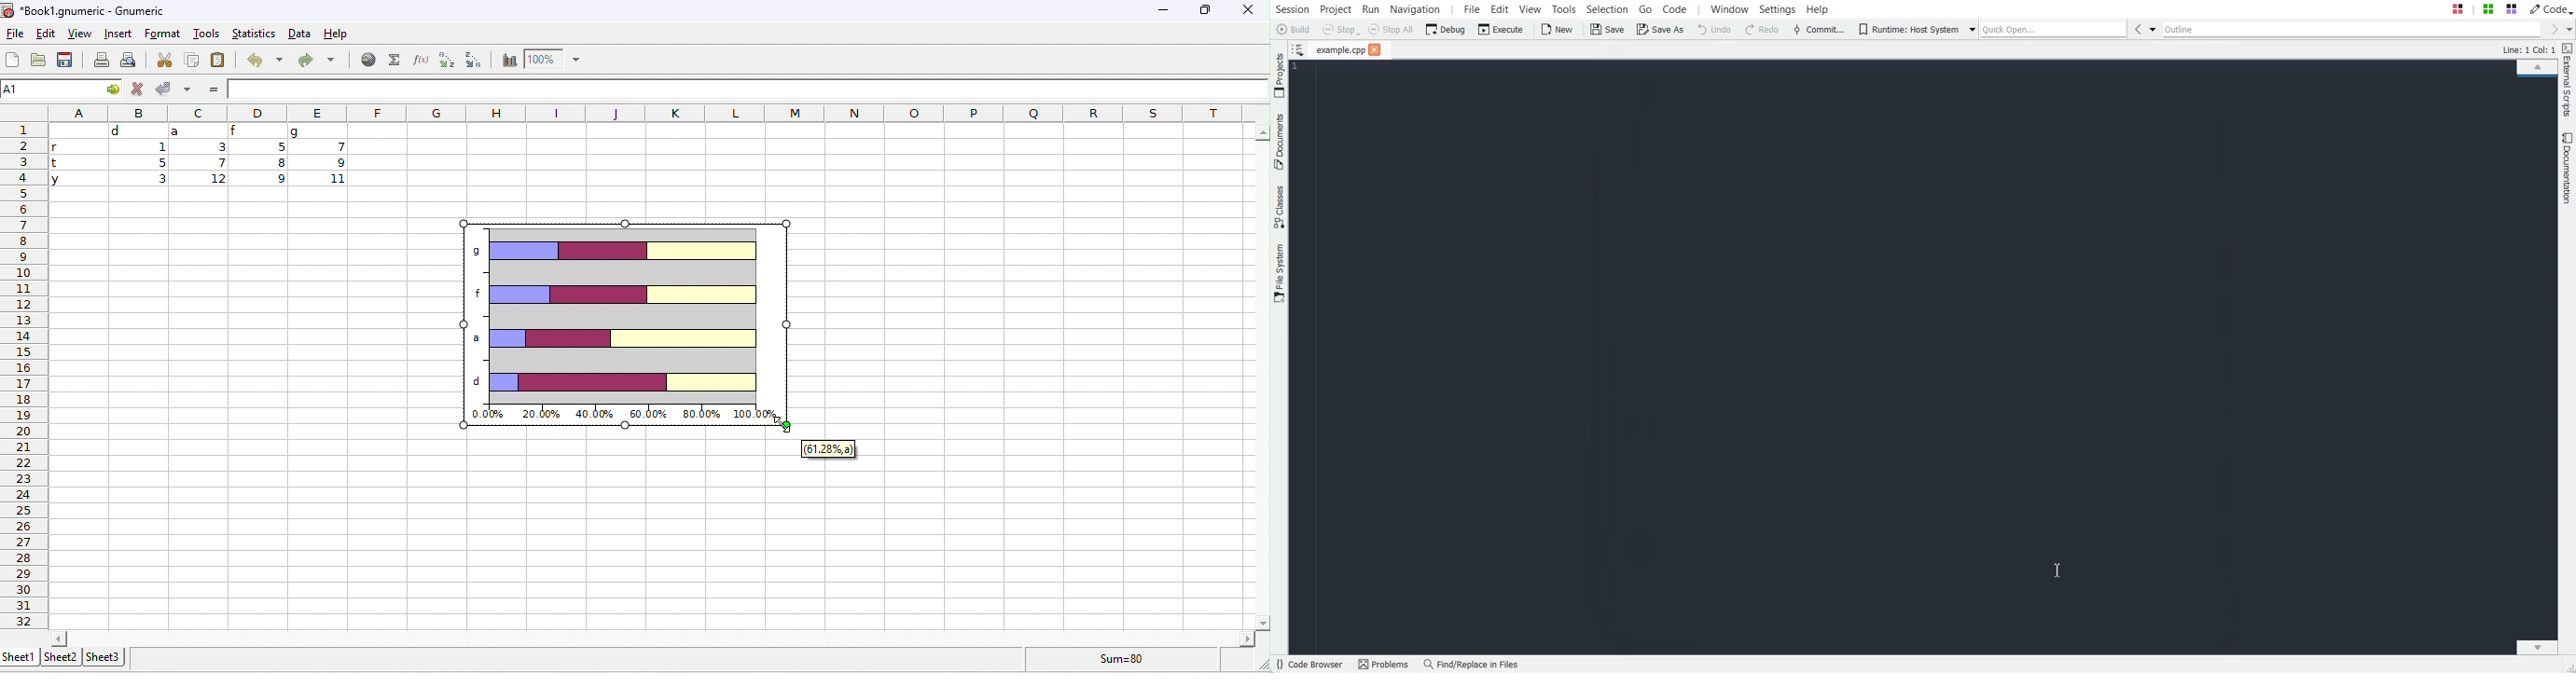 Image resolution: width=2576 pixels, height=700 pixels. I want to click on horizontal slider, so click(652, 639).